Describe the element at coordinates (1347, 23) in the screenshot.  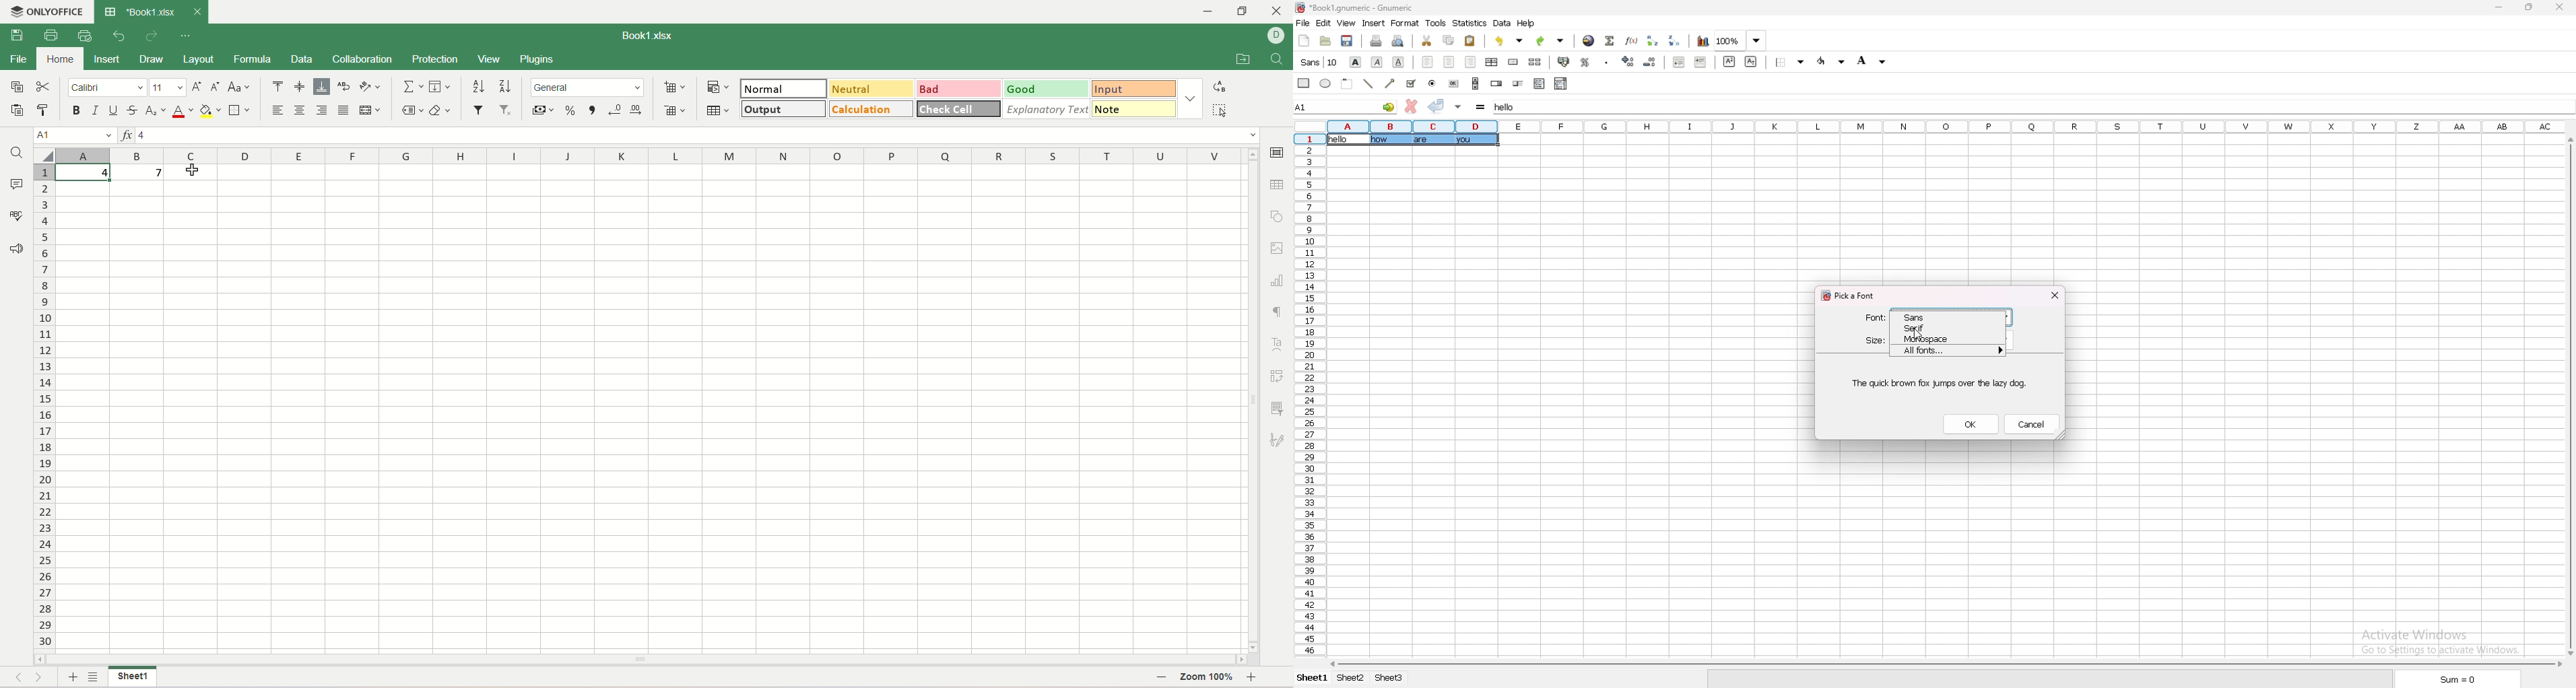
I see `view` at that location.